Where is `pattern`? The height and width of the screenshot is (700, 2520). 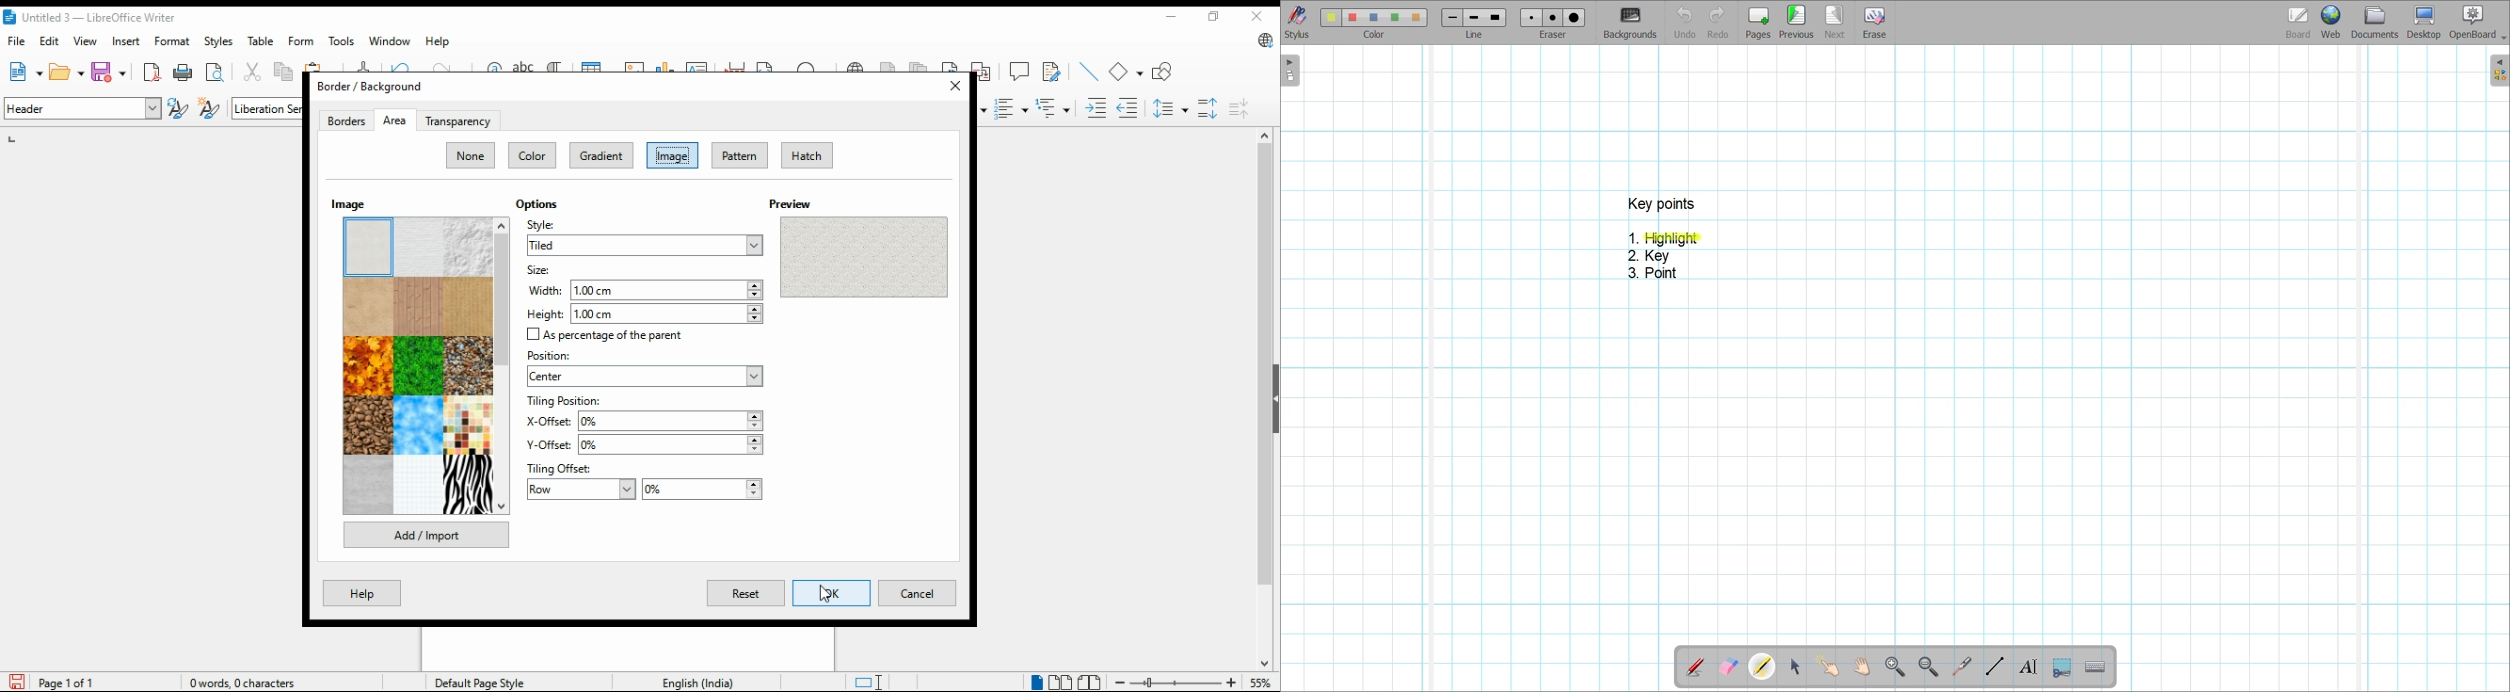 pattern is located at coordinates (739, 155).